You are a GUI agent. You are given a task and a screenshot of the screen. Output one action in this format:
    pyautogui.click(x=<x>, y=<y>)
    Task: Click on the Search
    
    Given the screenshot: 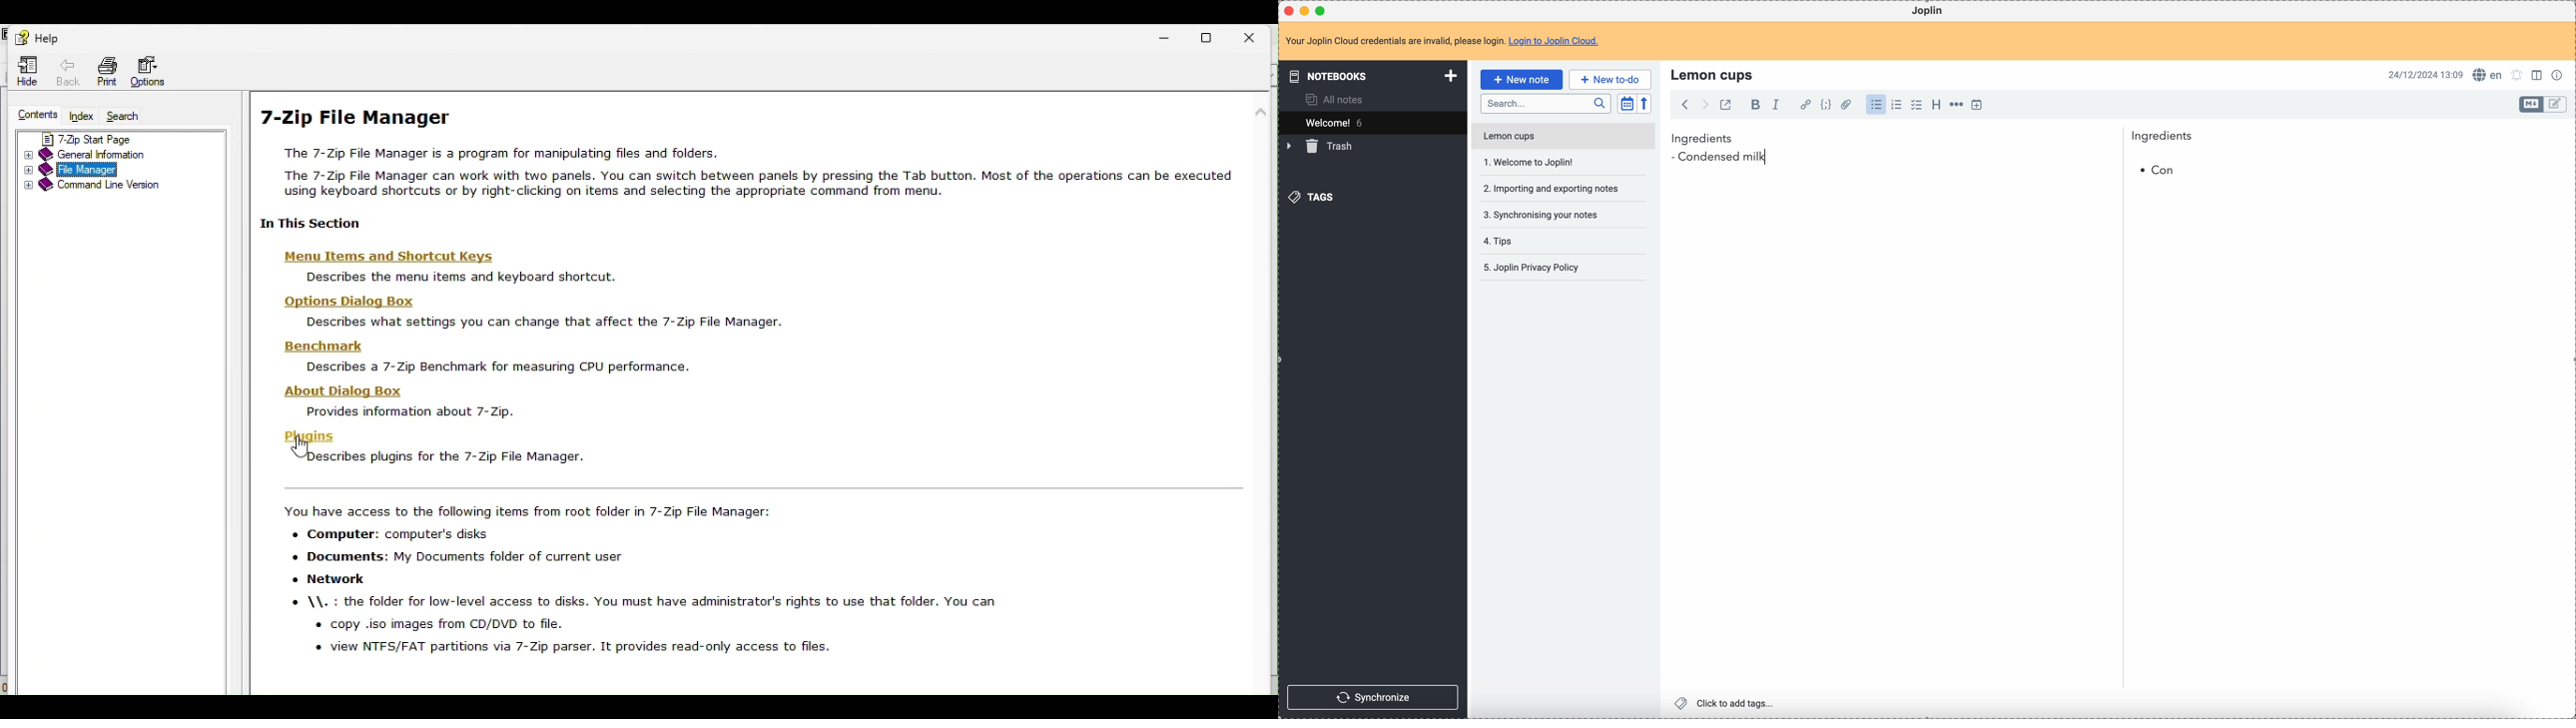 What is the action you would take?
    pyautogui.click(x=130, y=116)
    